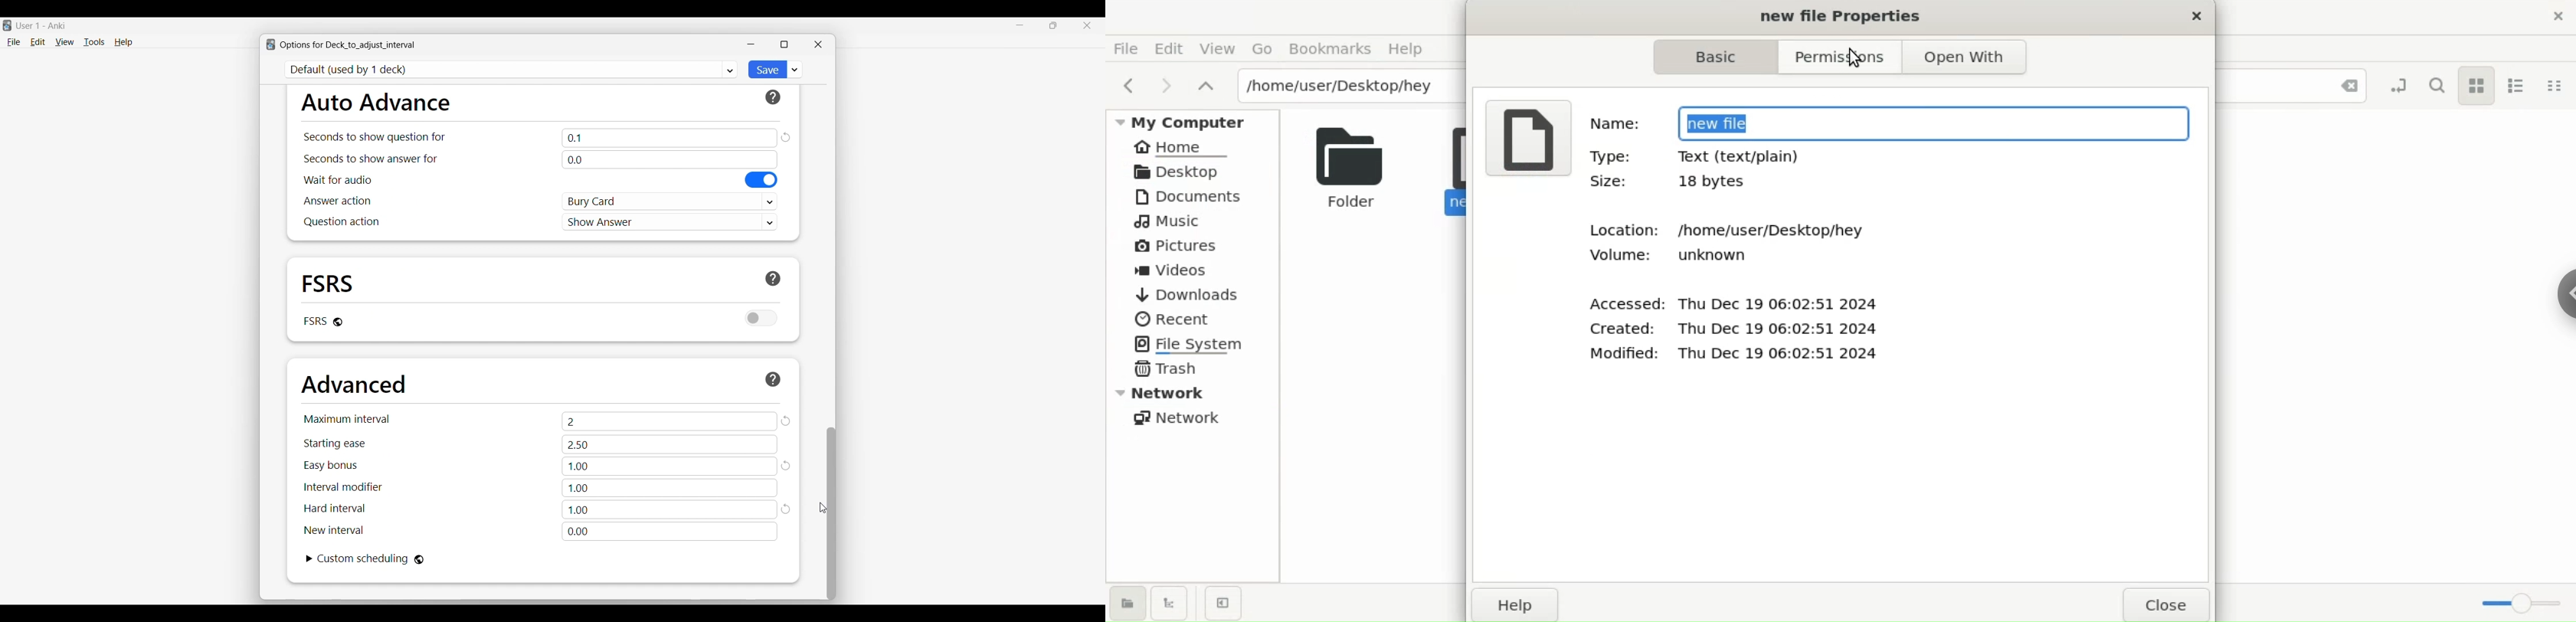 The width and height of the screenshot is (2576, 644). I want to click on Advanced, so click(354, 384).